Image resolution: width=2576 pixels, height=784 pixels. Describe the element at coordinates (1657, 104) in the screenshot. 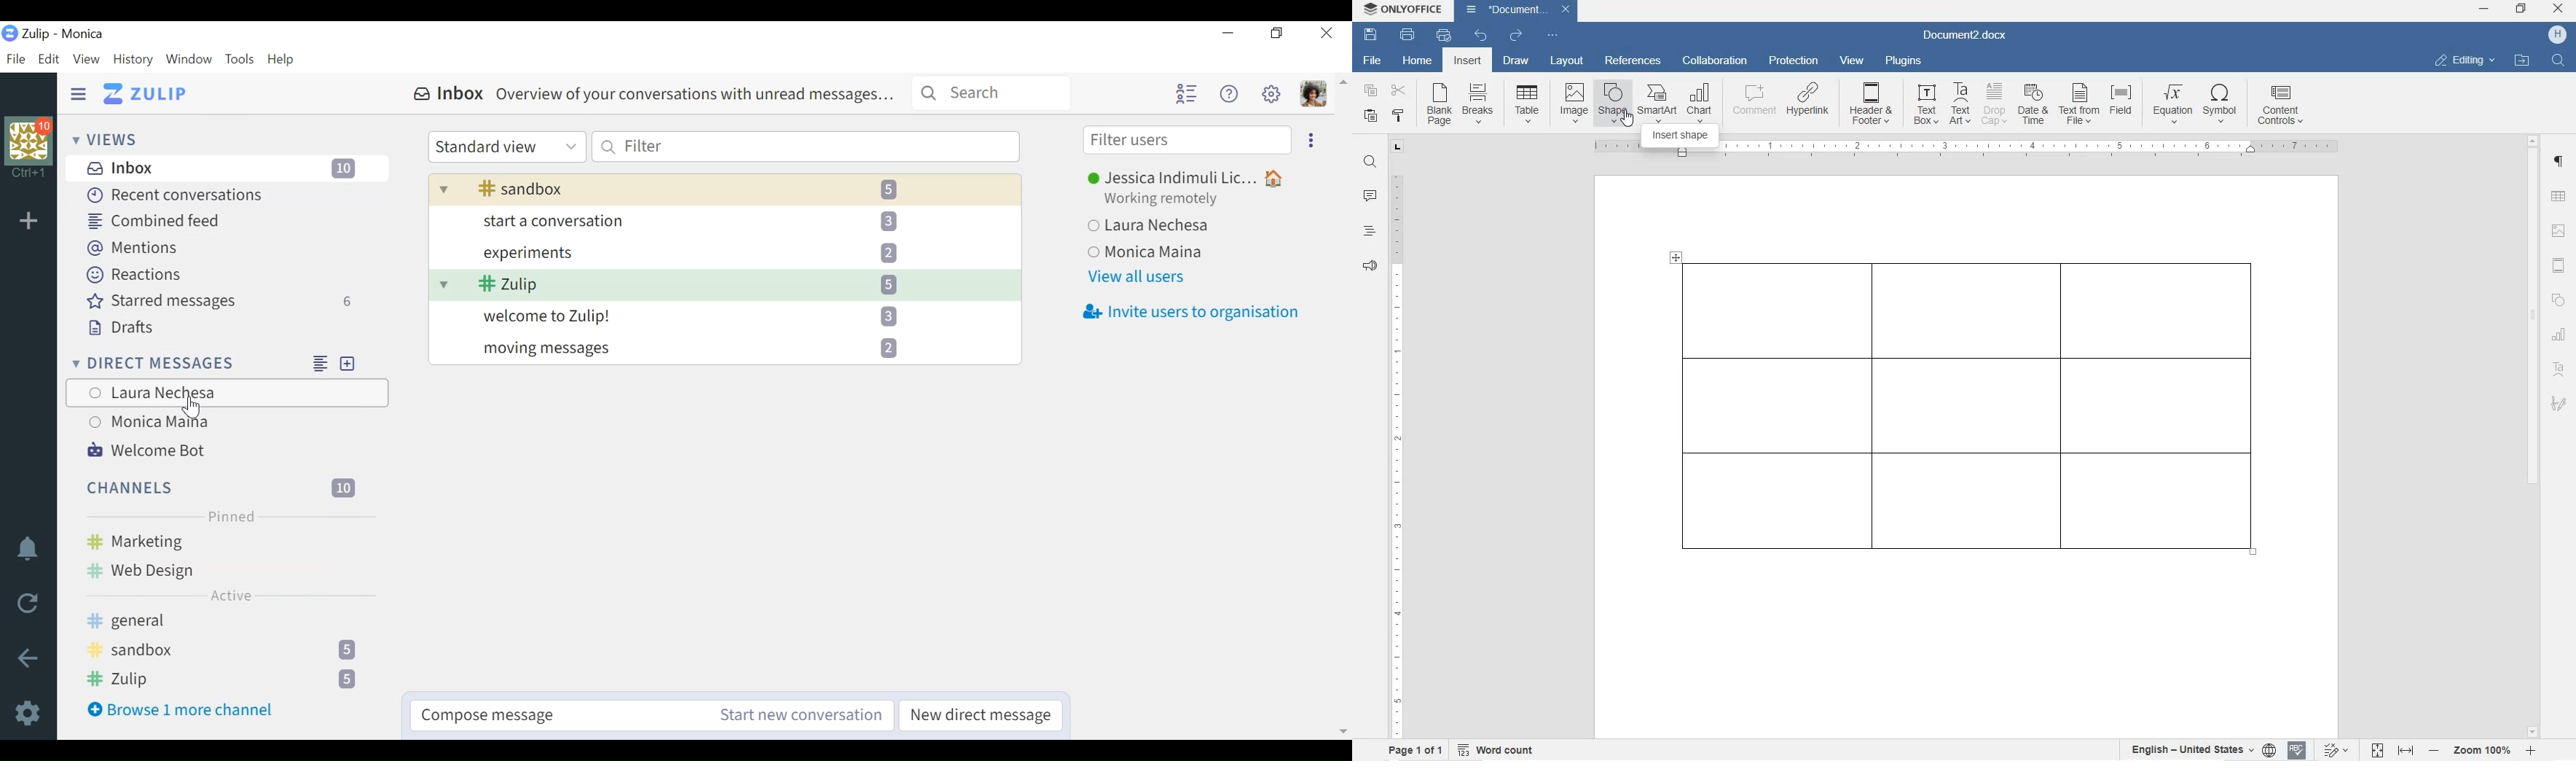

I see `SmartArt` at that location.